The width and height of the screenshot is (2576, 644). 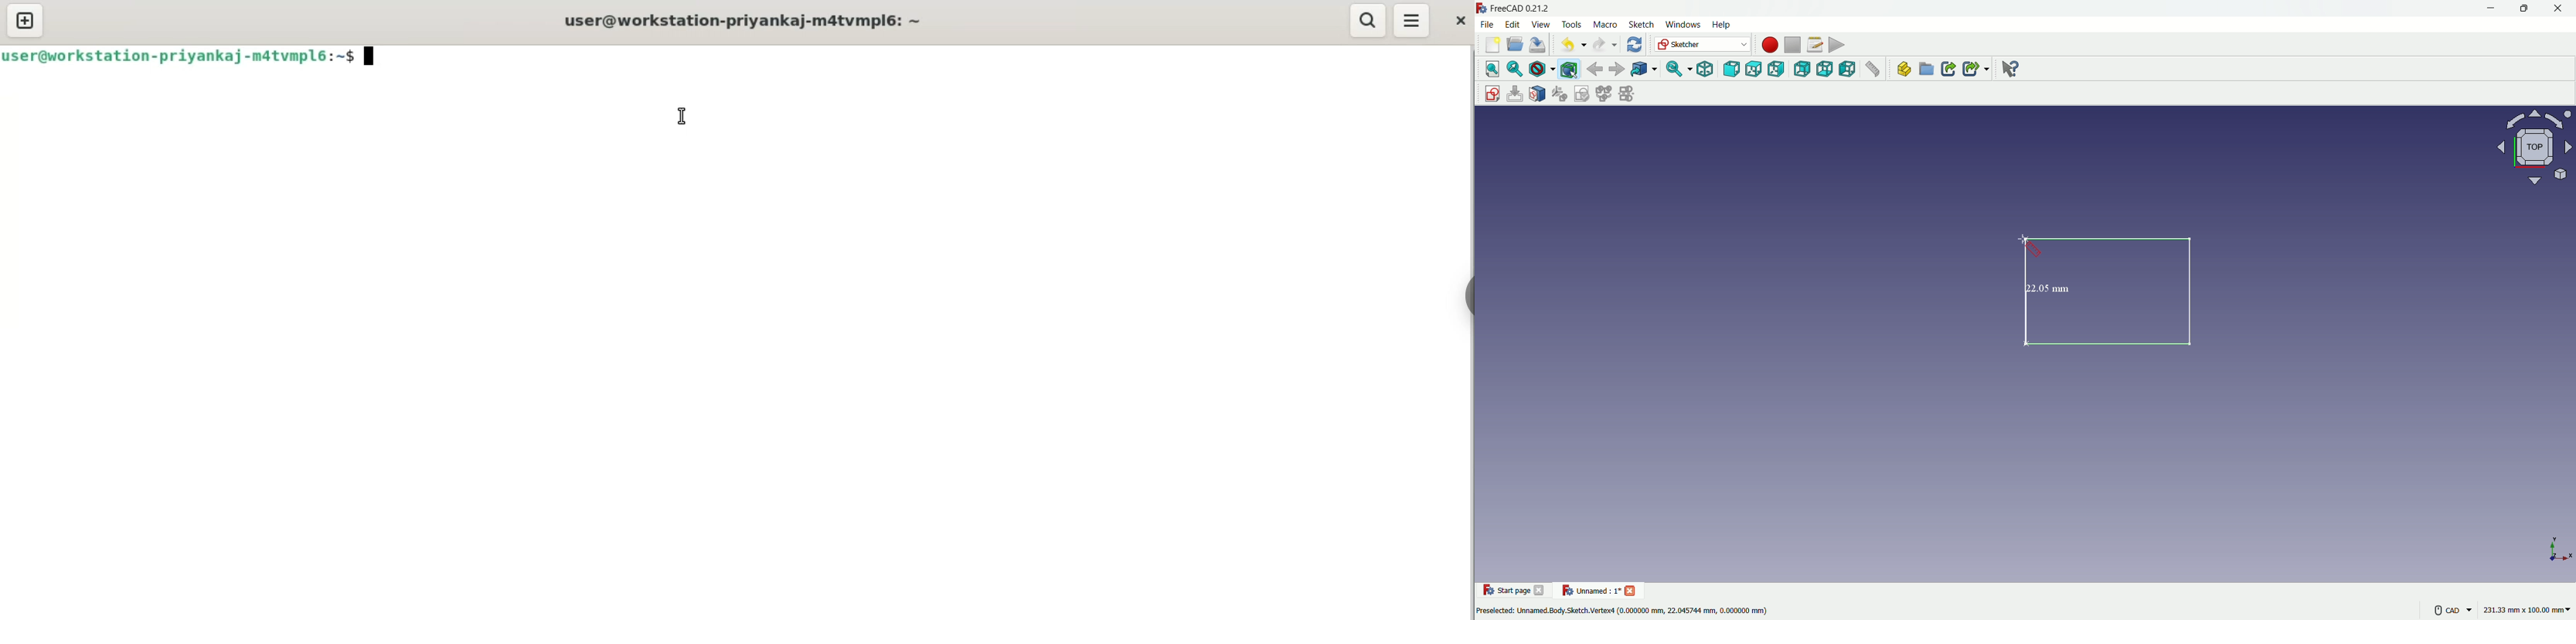 What do you see at coordinates (1603, 45) in the screenshot?
I see `redo` at bounding box center [1603, 45].